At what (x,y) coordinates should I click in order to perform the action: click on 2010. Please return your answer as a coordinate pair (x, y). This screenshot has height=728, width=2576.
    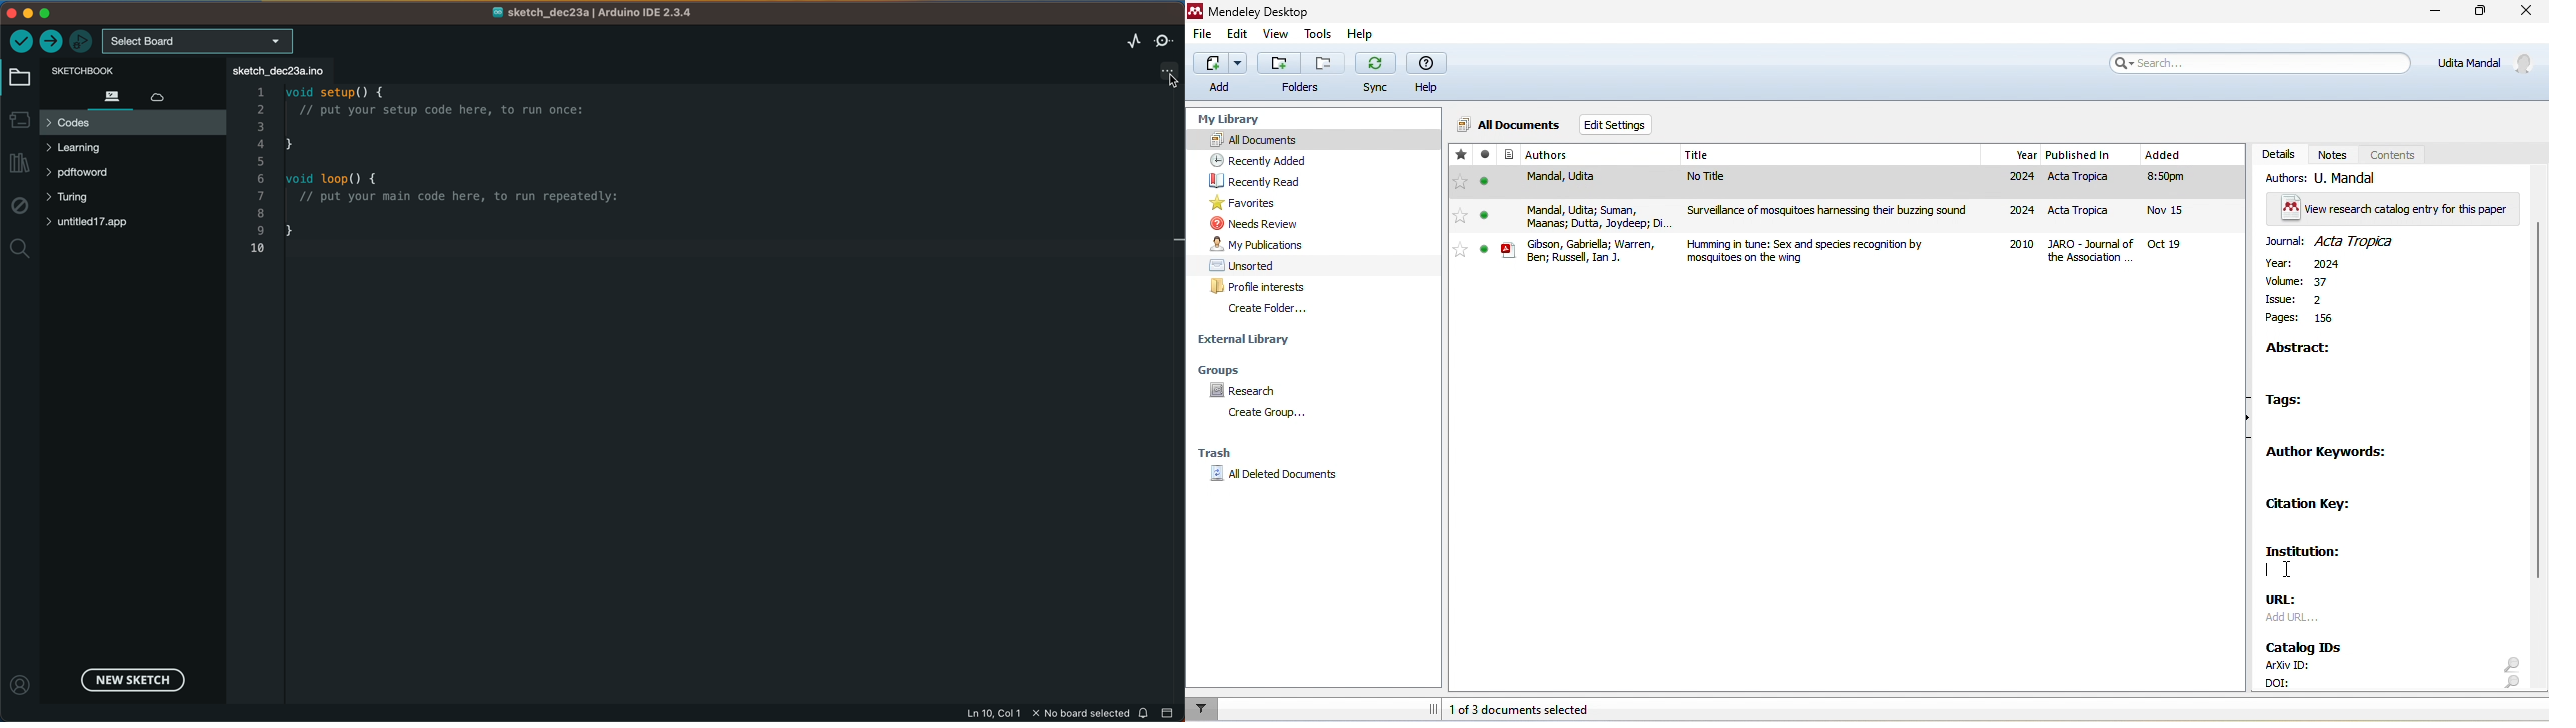
    Looking at the image, I should click on (2021, 246).